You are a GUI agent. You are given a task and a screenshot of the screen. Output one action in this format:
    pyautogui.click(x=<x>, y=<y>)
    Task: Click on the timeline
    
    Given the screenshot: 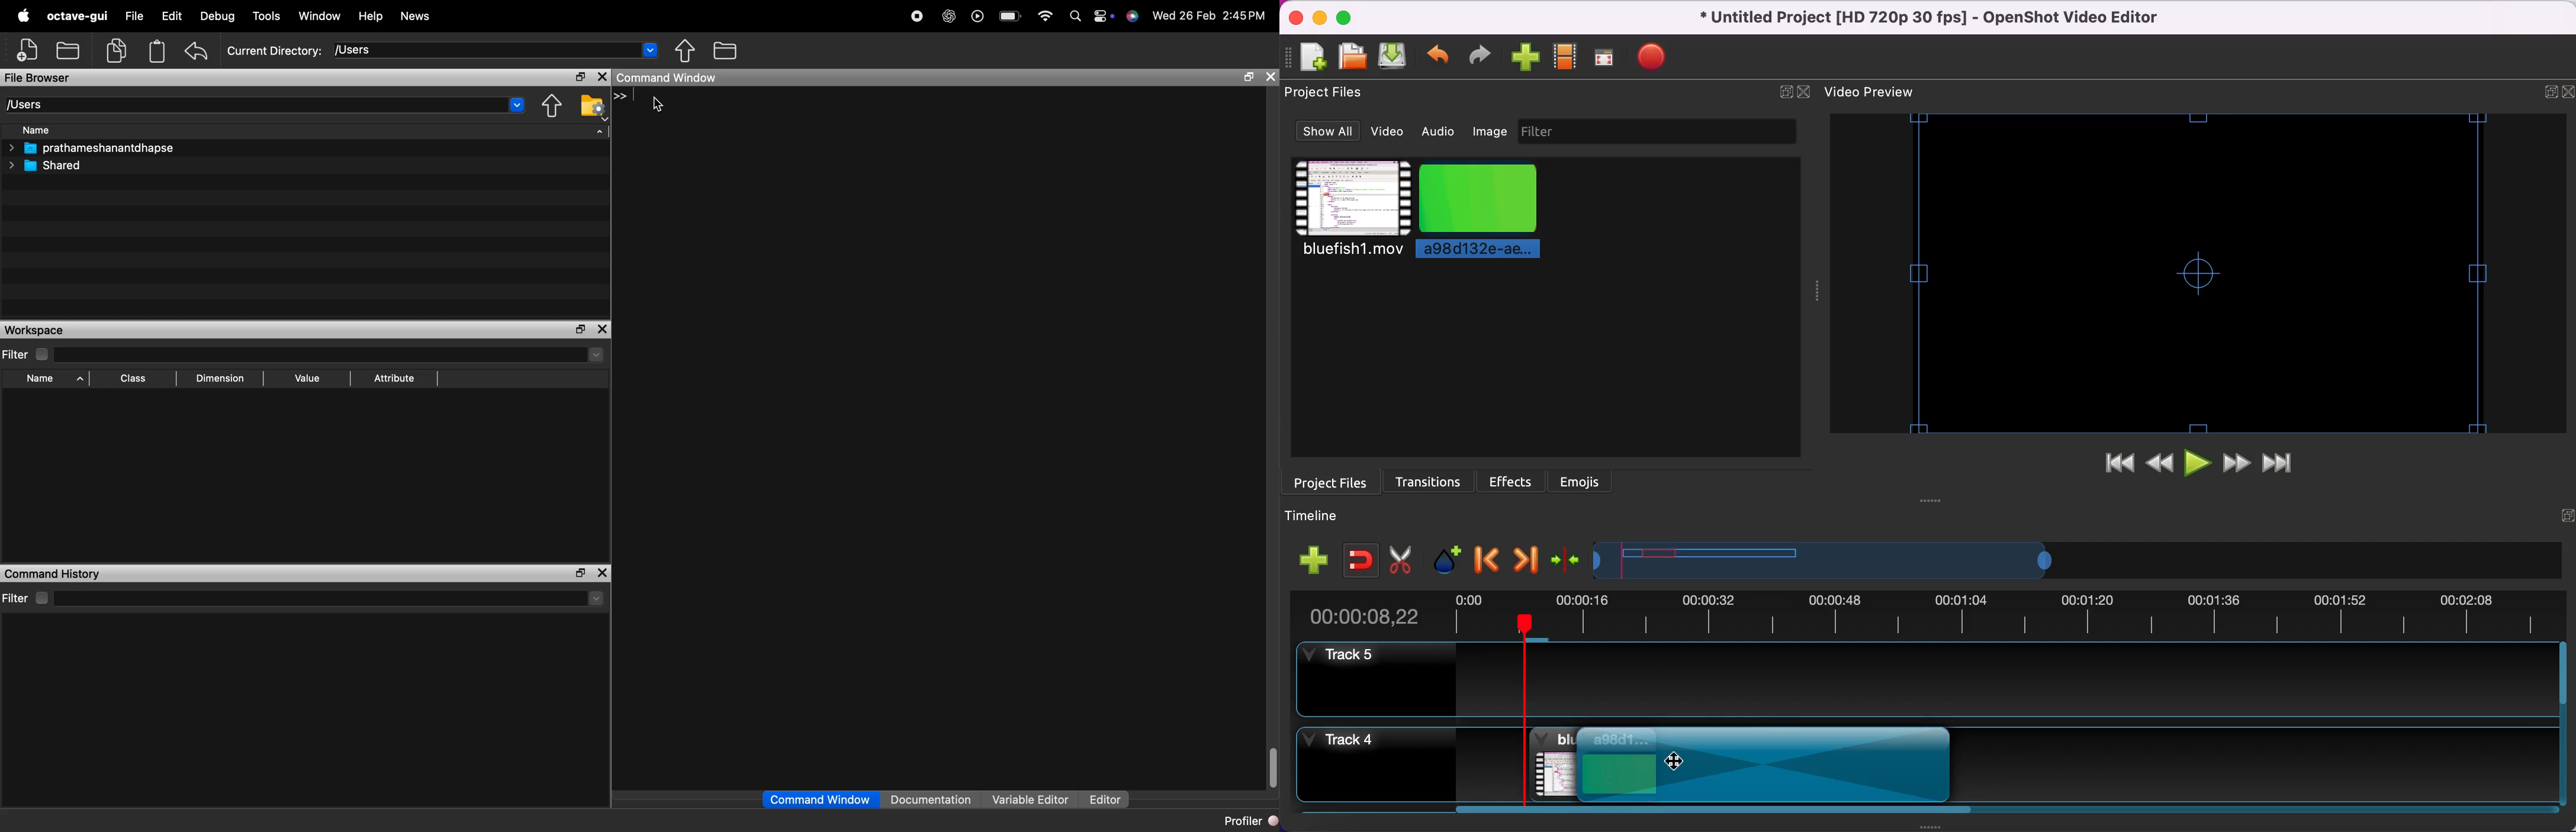 What is the action you would take?
    pyautogui.click(x=1323, y=518)
    